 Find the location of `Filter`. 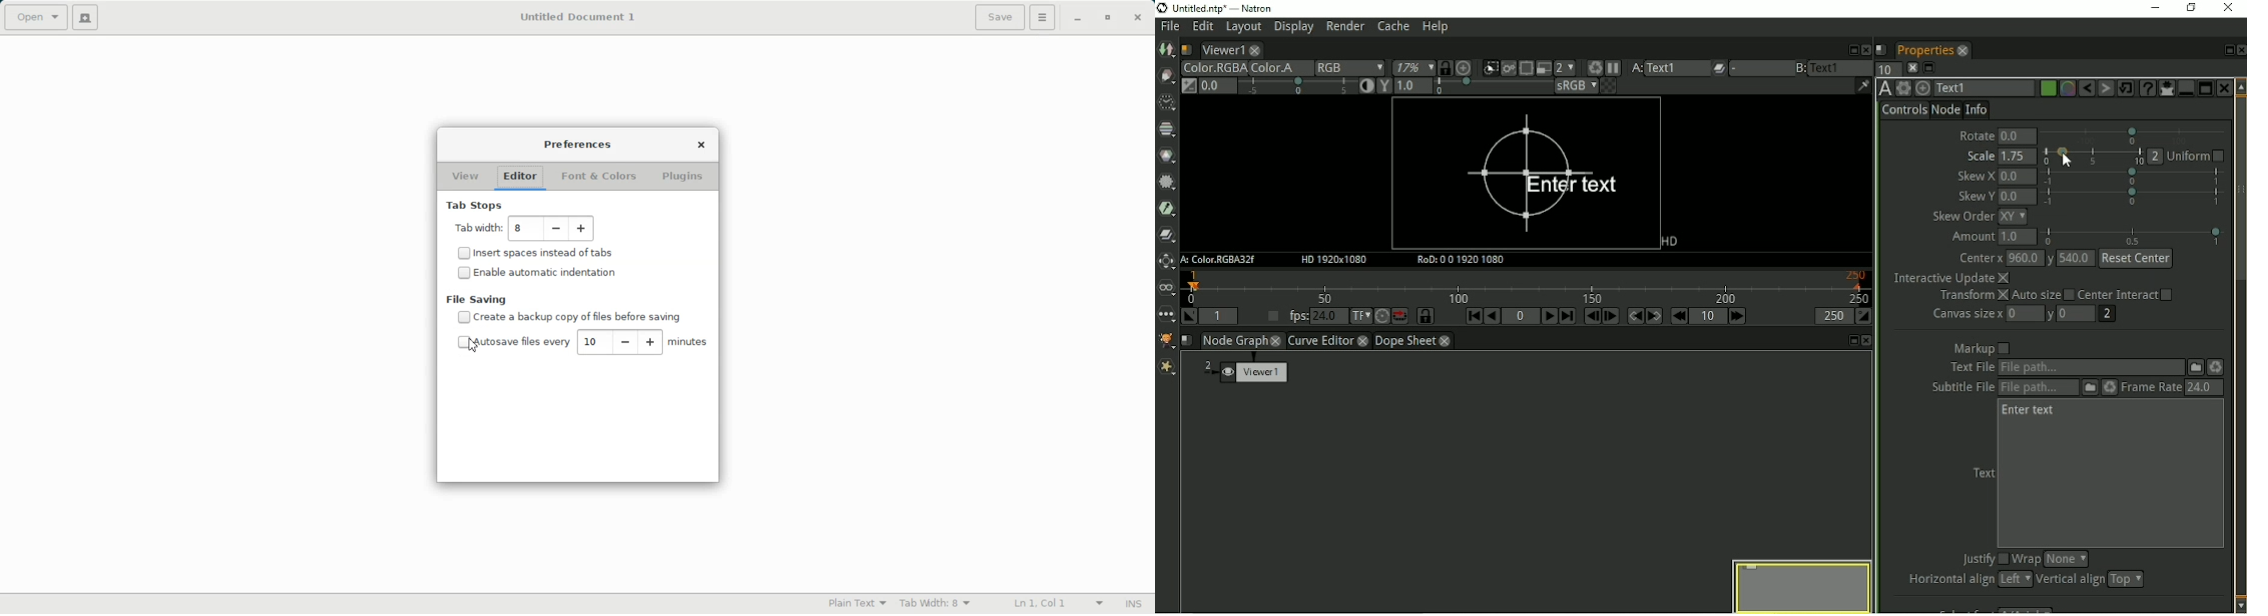

Filter is located at coordinates (1168, 183).